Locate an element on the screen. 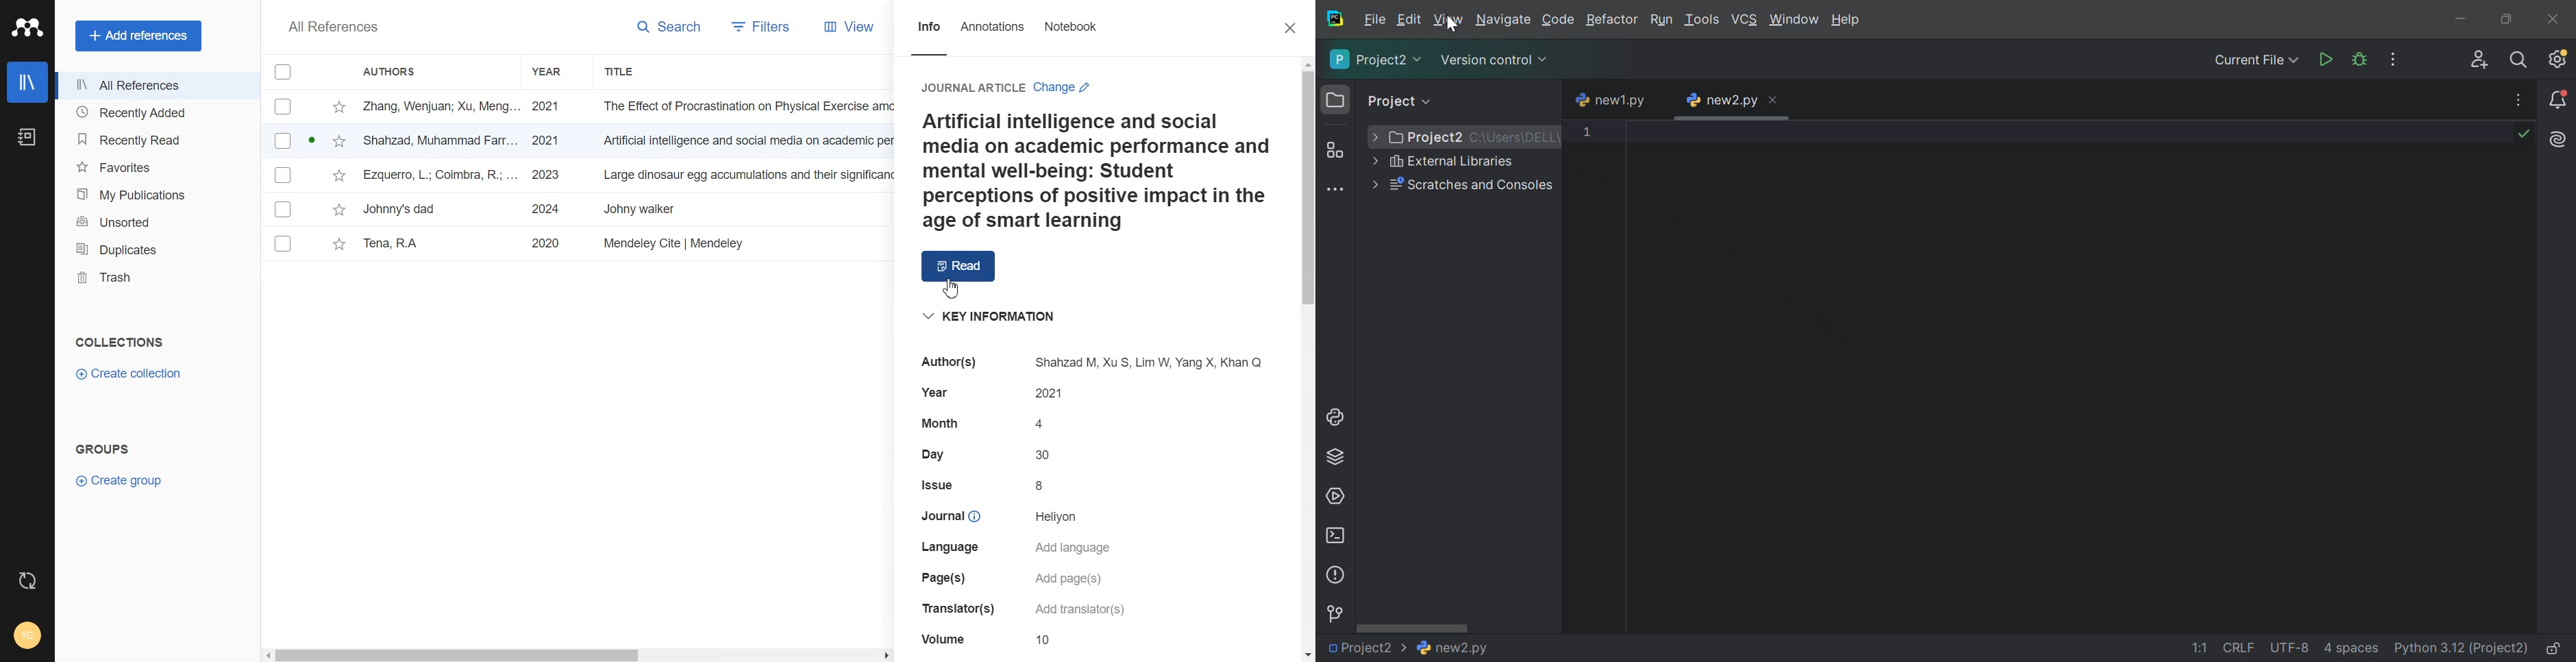 This screenshot has width=2576, height=672. Terminal is located at coordinates (1335, 535).